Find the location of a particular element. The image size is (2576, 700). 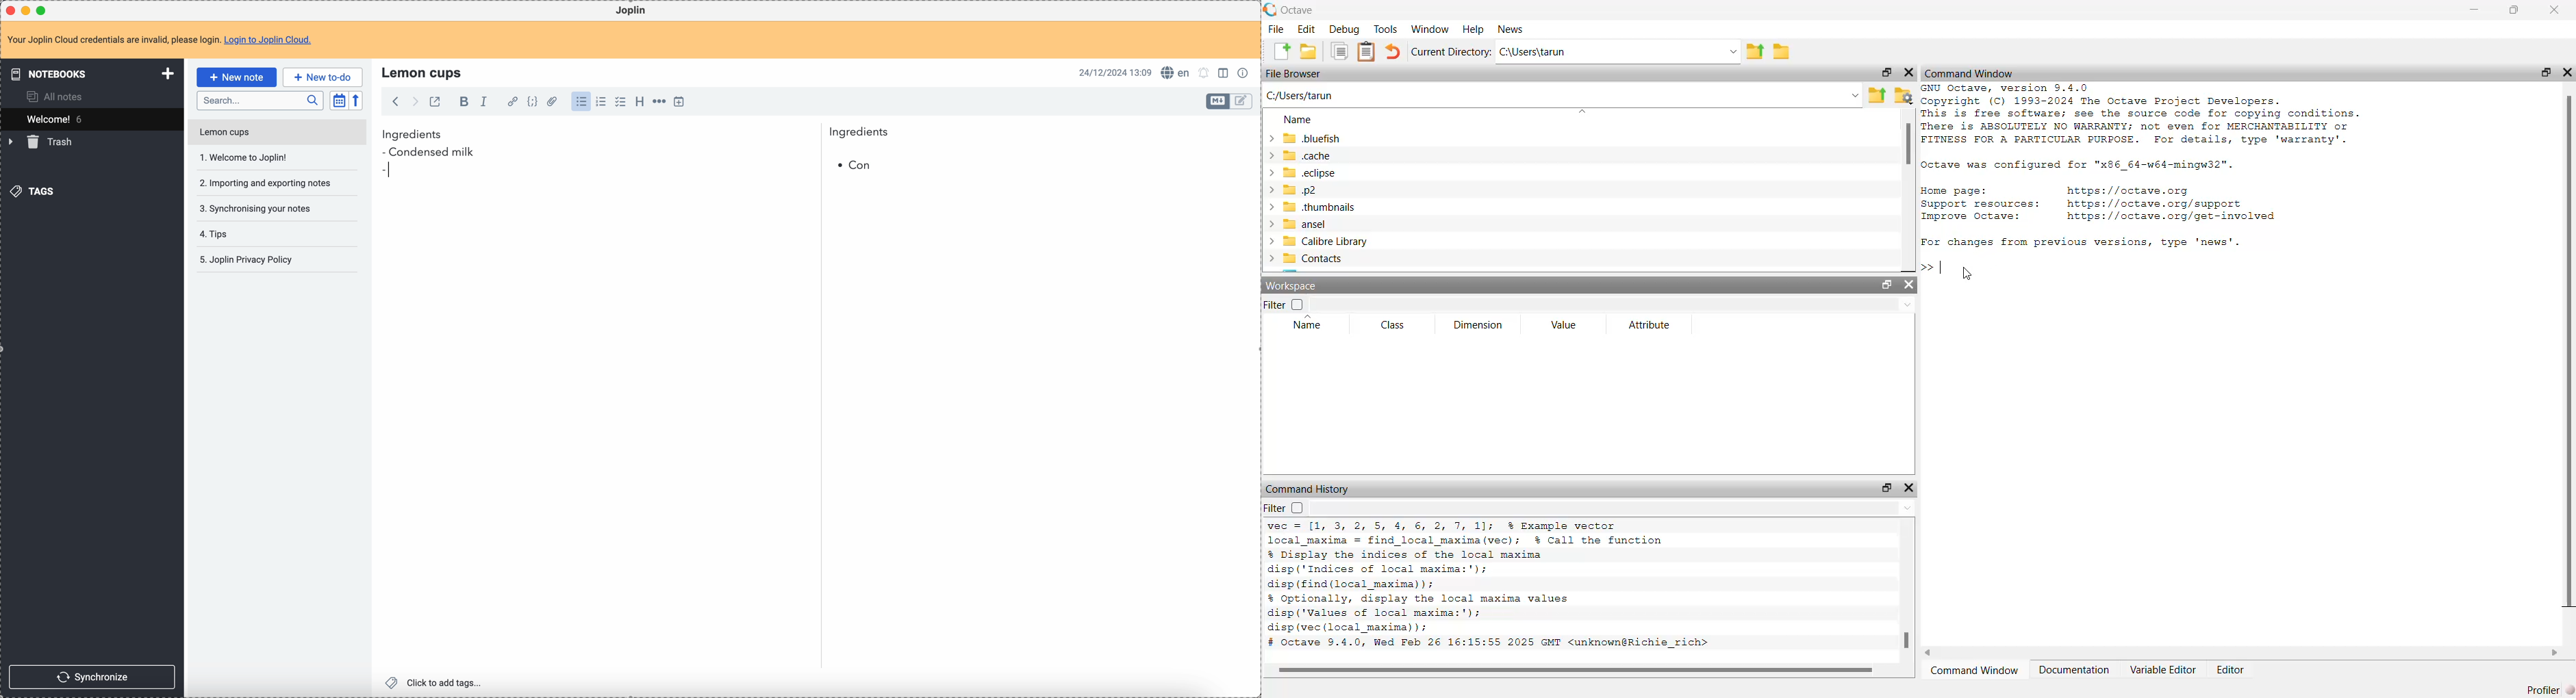

minimize is located at coordinates (28, 12).